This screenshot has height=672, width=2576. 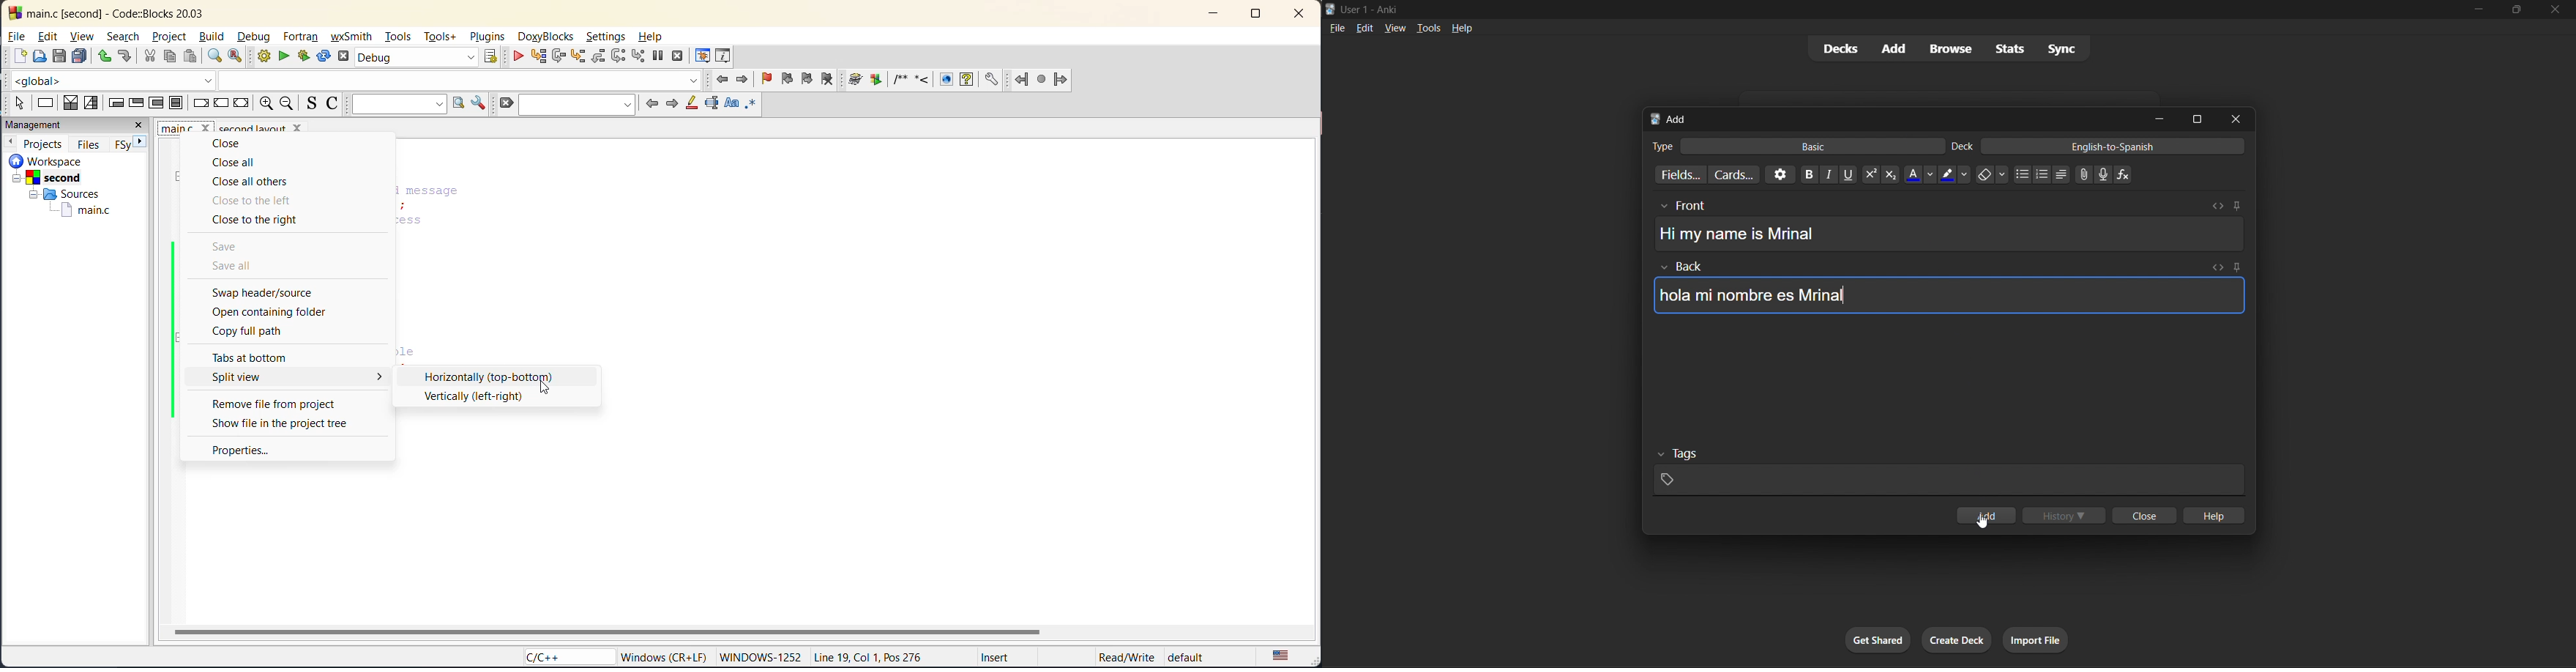 What do you see at coordinates (710, 105) in the screenshot?
I see `selected text` at bounding box center [710, 105].